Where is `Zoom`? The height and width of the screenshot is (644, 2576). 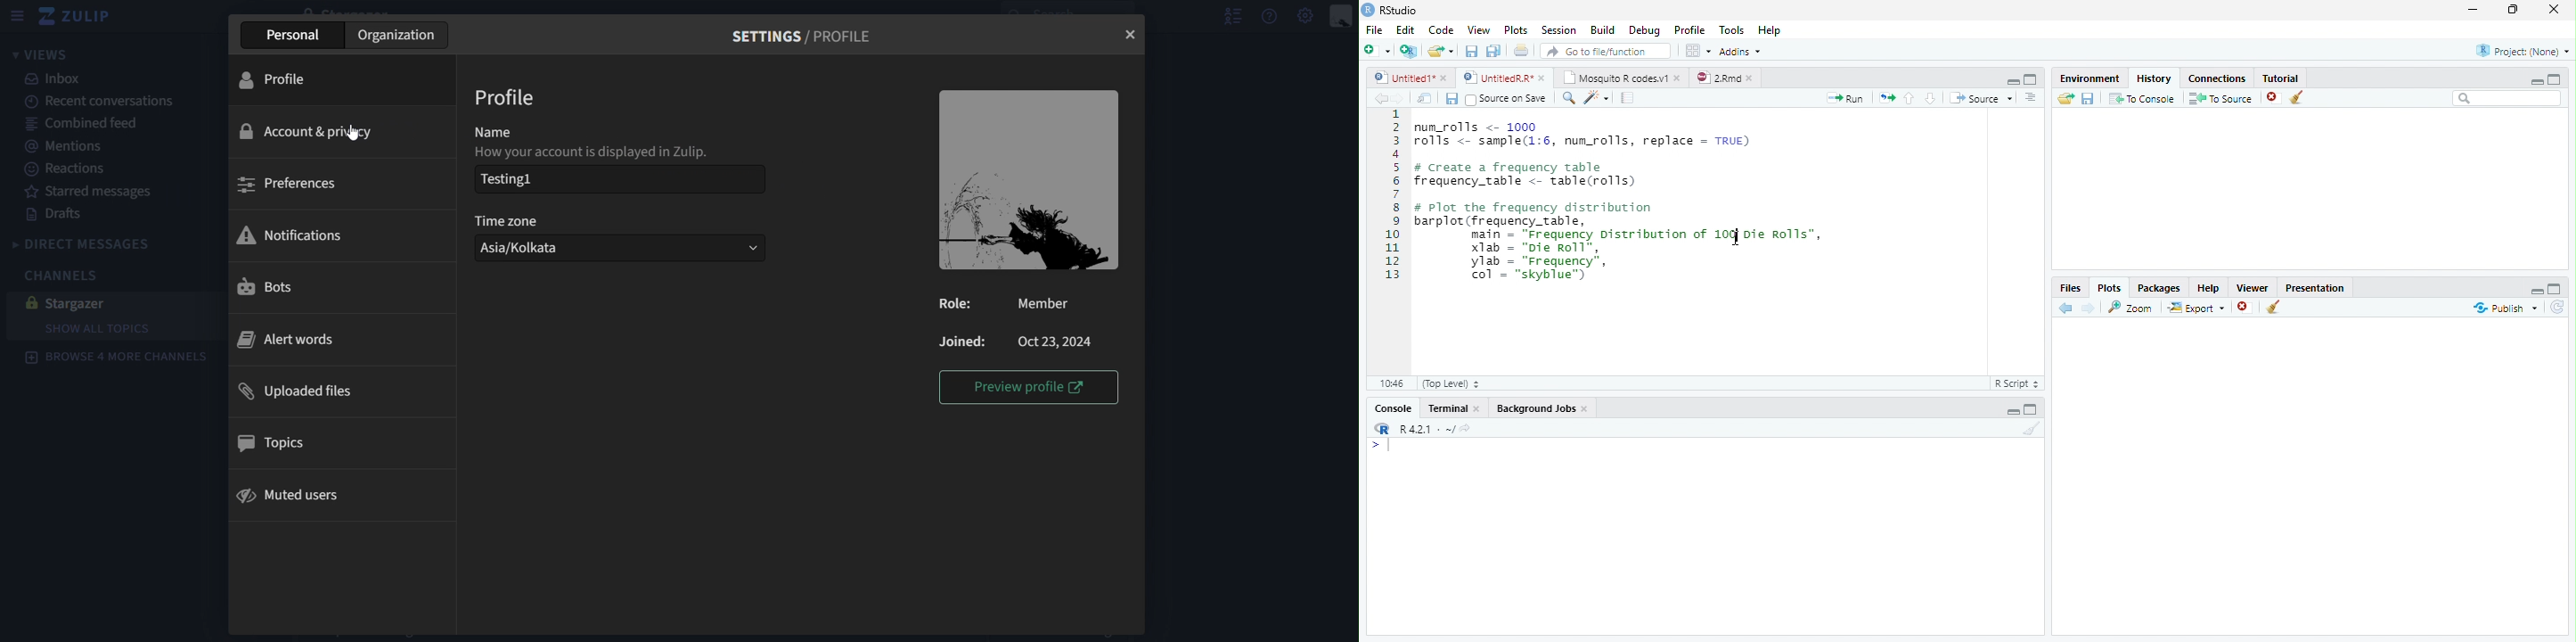
Zoom is located at coordinates (2132, 308).